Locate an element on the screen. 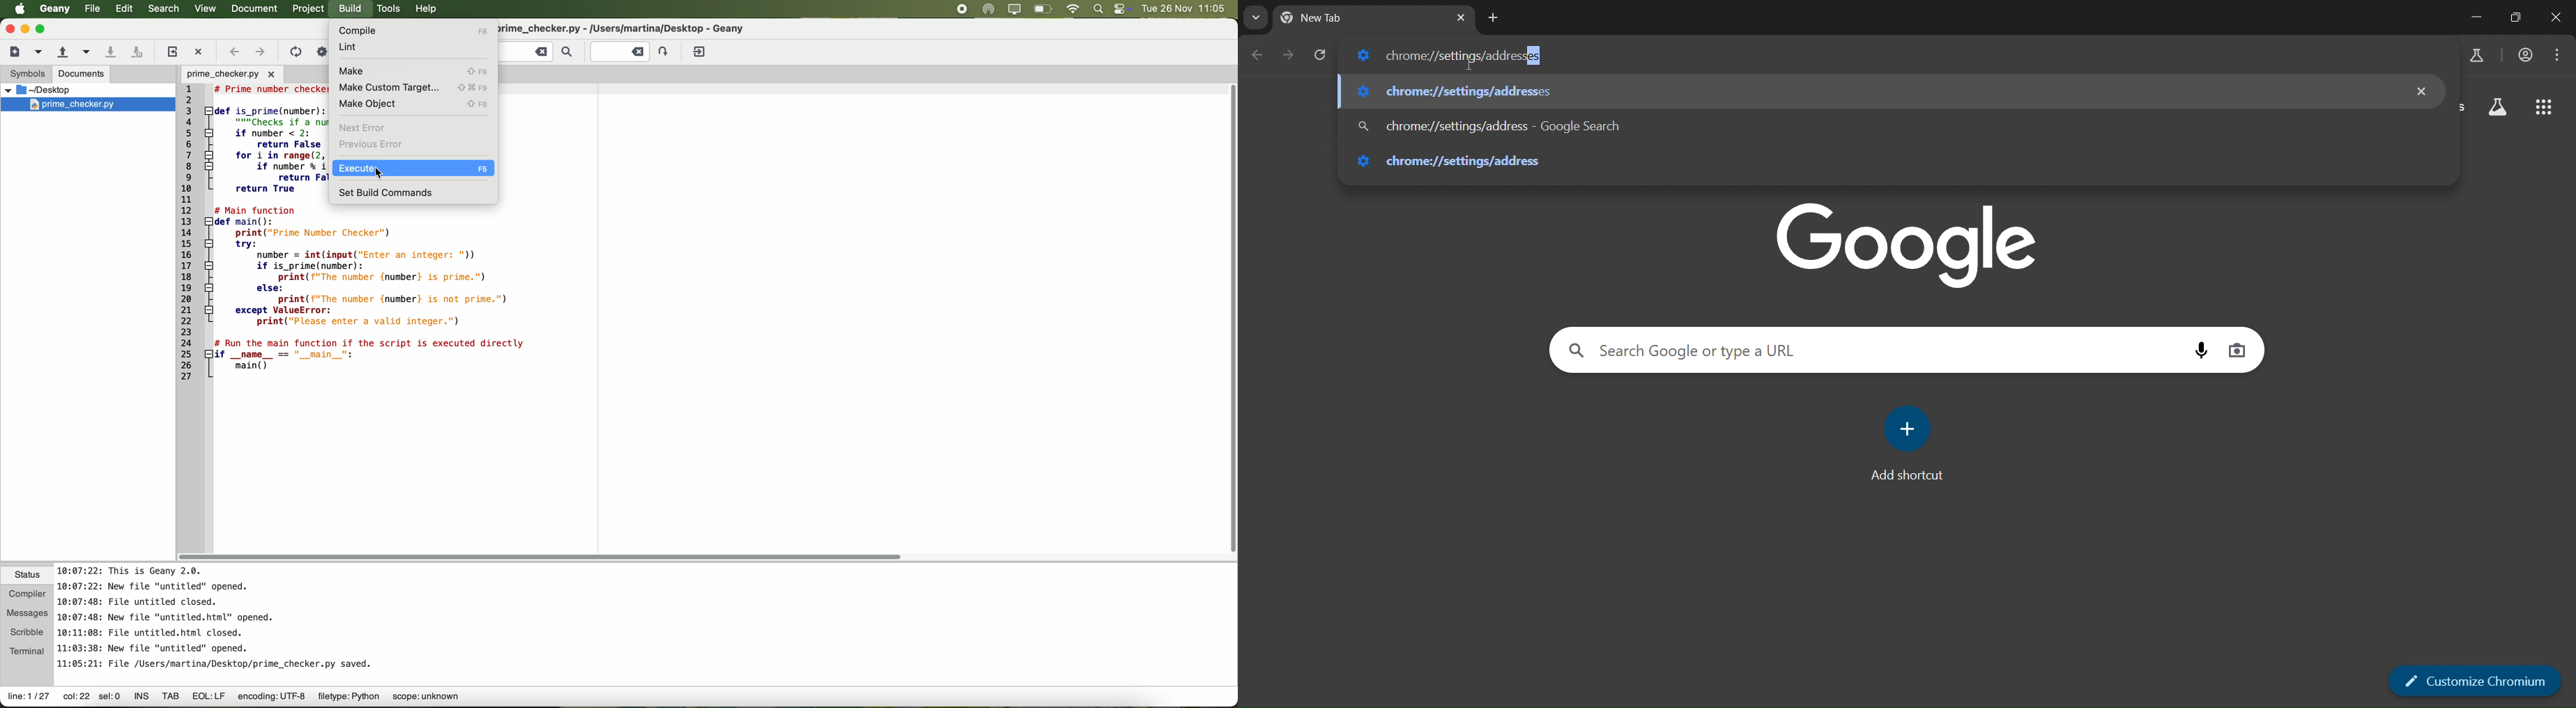 This screenshot has height=728, width=2576. chrome://settings/addresses is located at coordinates (1877, 128).